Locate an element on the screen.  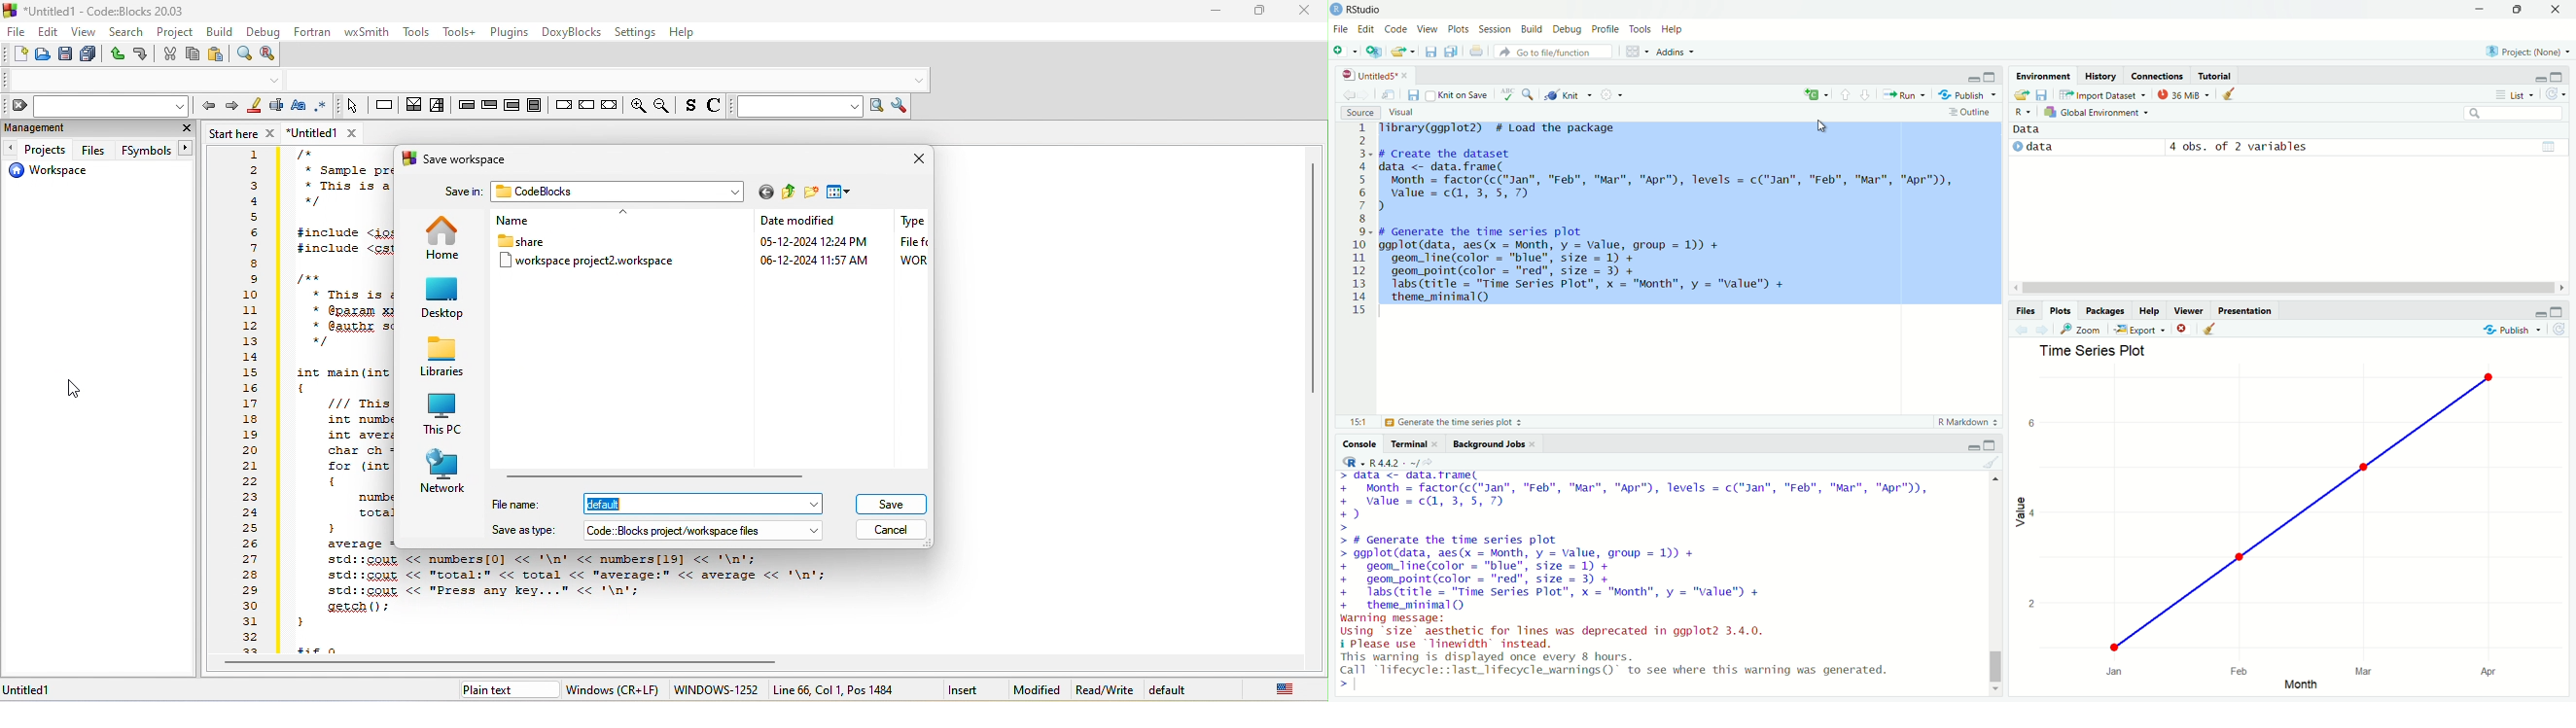
block is located at coordinates (534, 104).